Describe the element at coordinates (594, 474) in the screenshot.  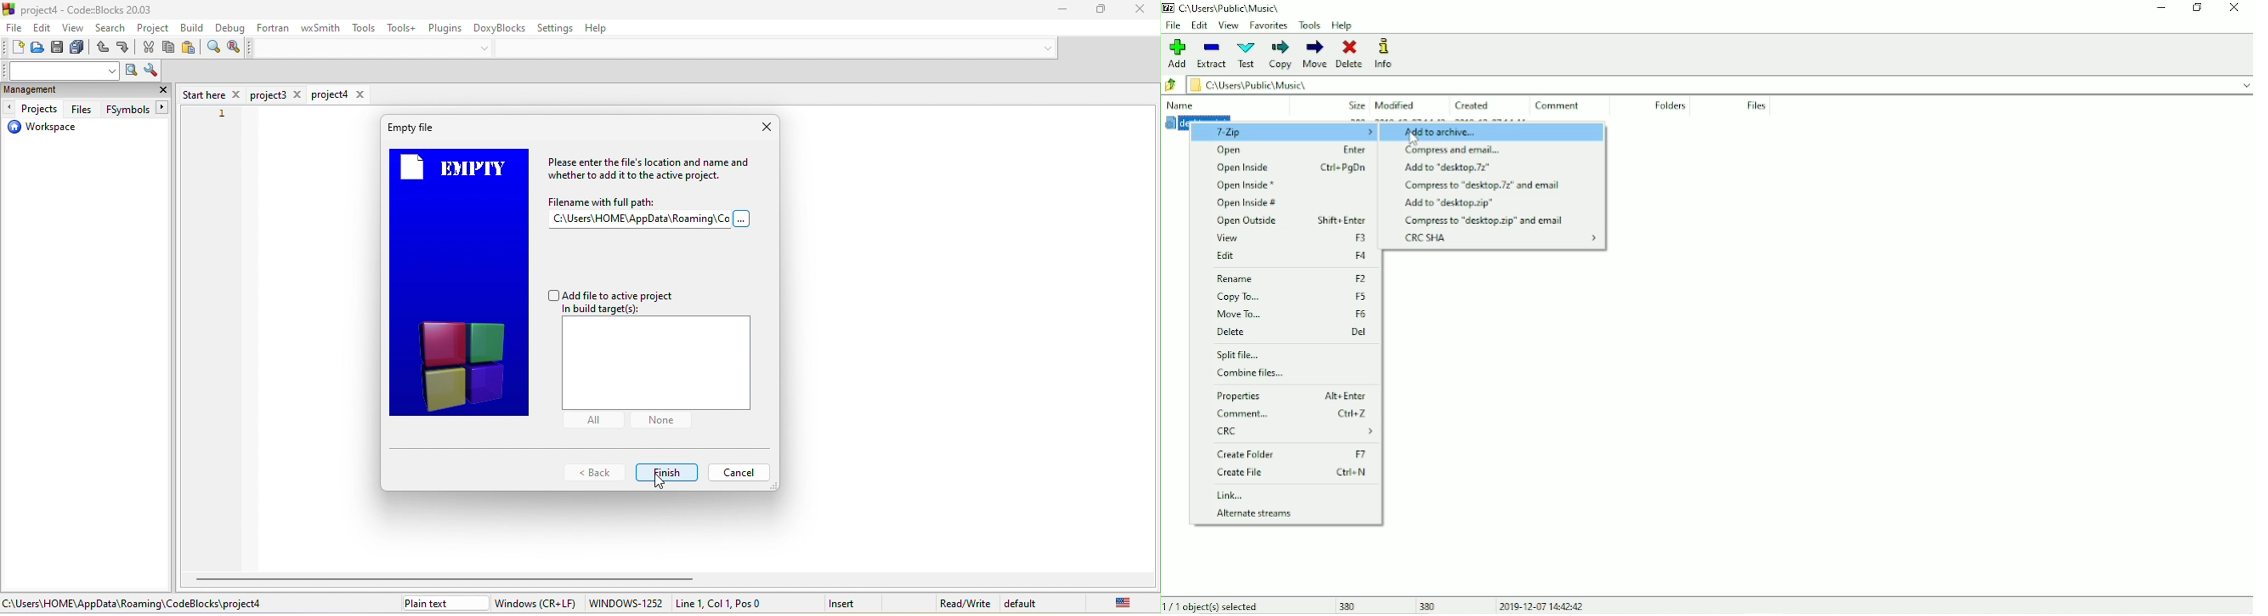
I see `Back` at that location.